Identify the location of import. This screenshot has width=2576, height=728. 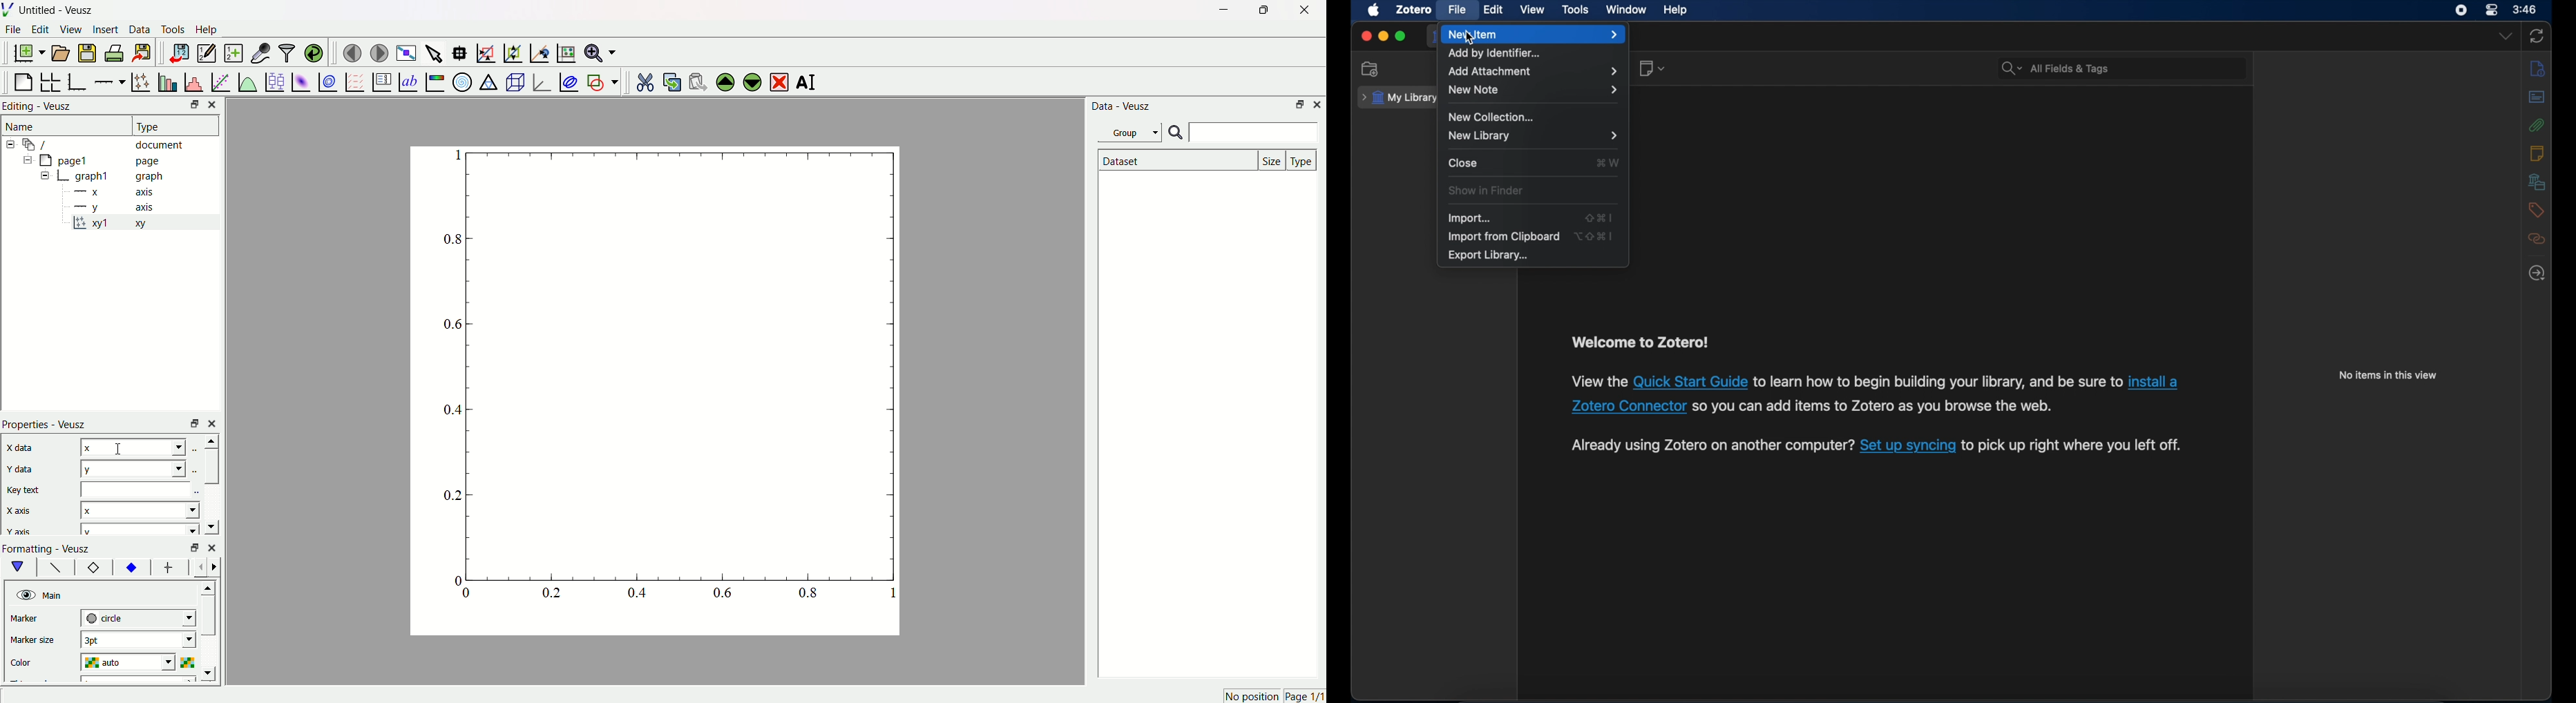
(1470, 218).